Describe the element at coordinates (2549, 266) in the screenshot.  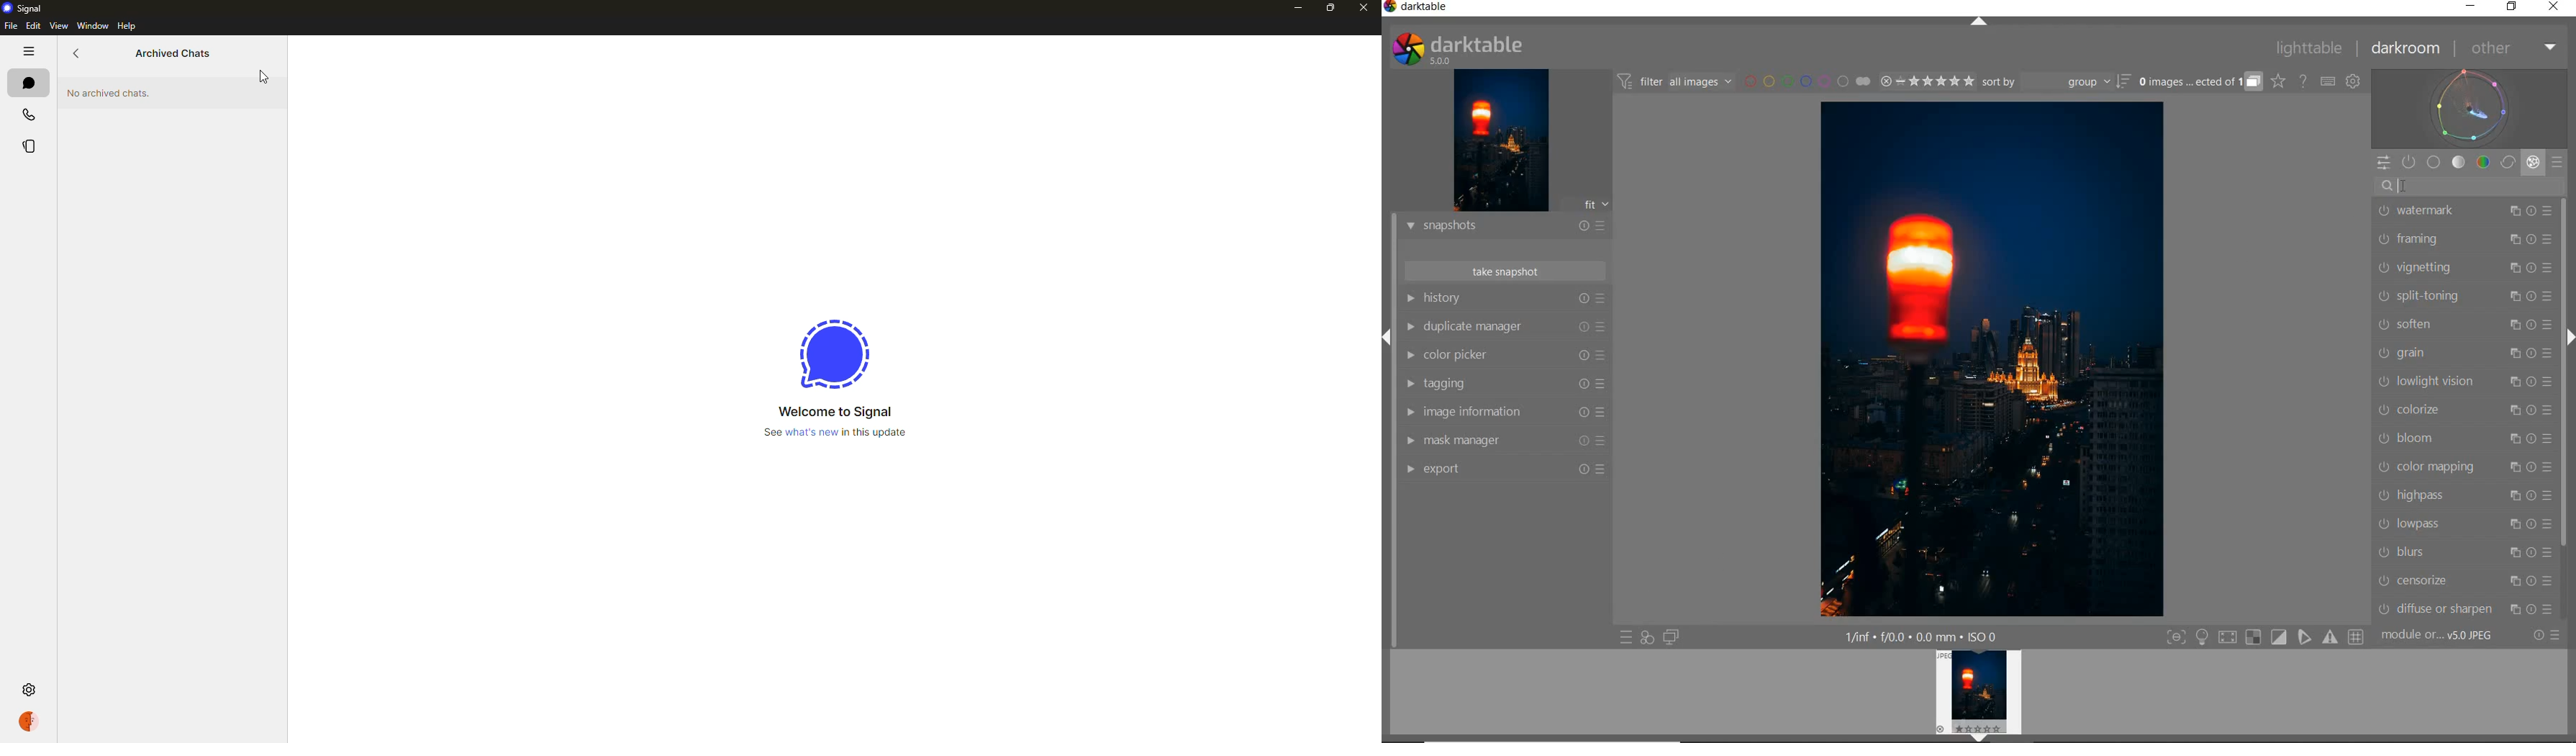
I see `Preset and reset` at that location.